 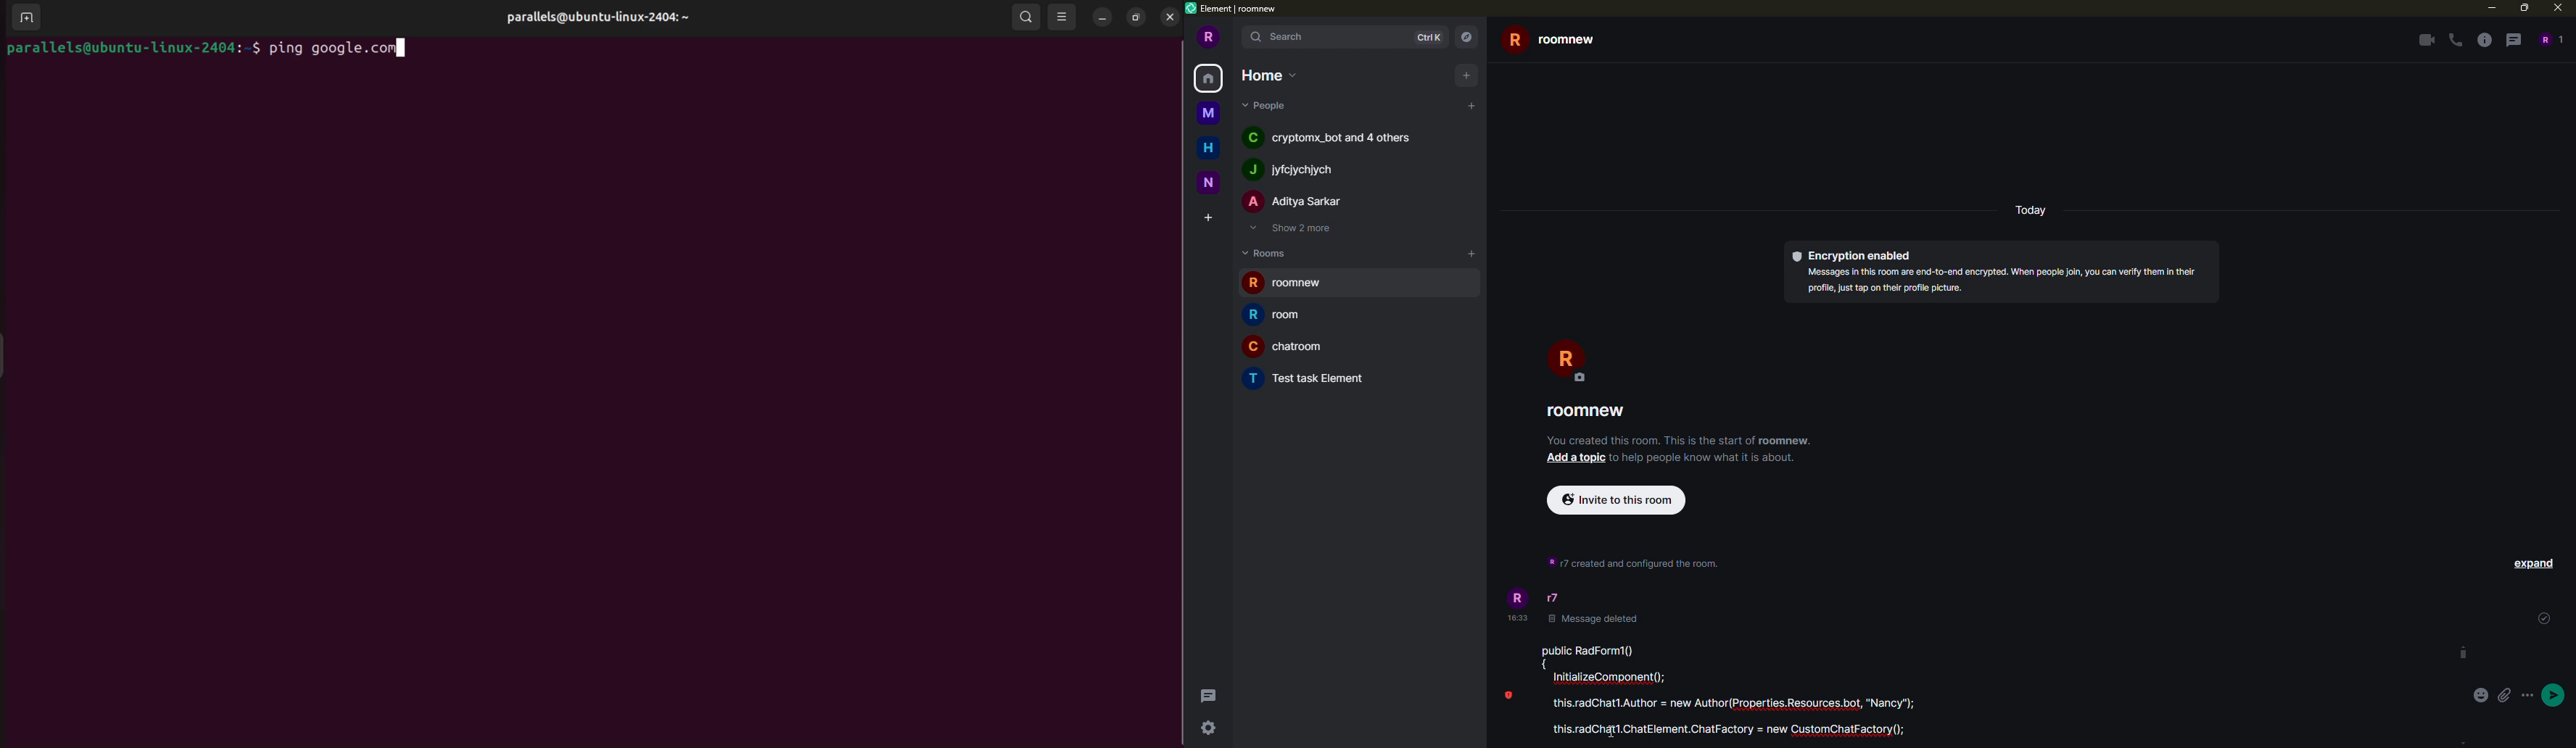 What do you see at coordinates (1519, 619) in the screenshot?
I see `time` at bounding box center [1519, 619].